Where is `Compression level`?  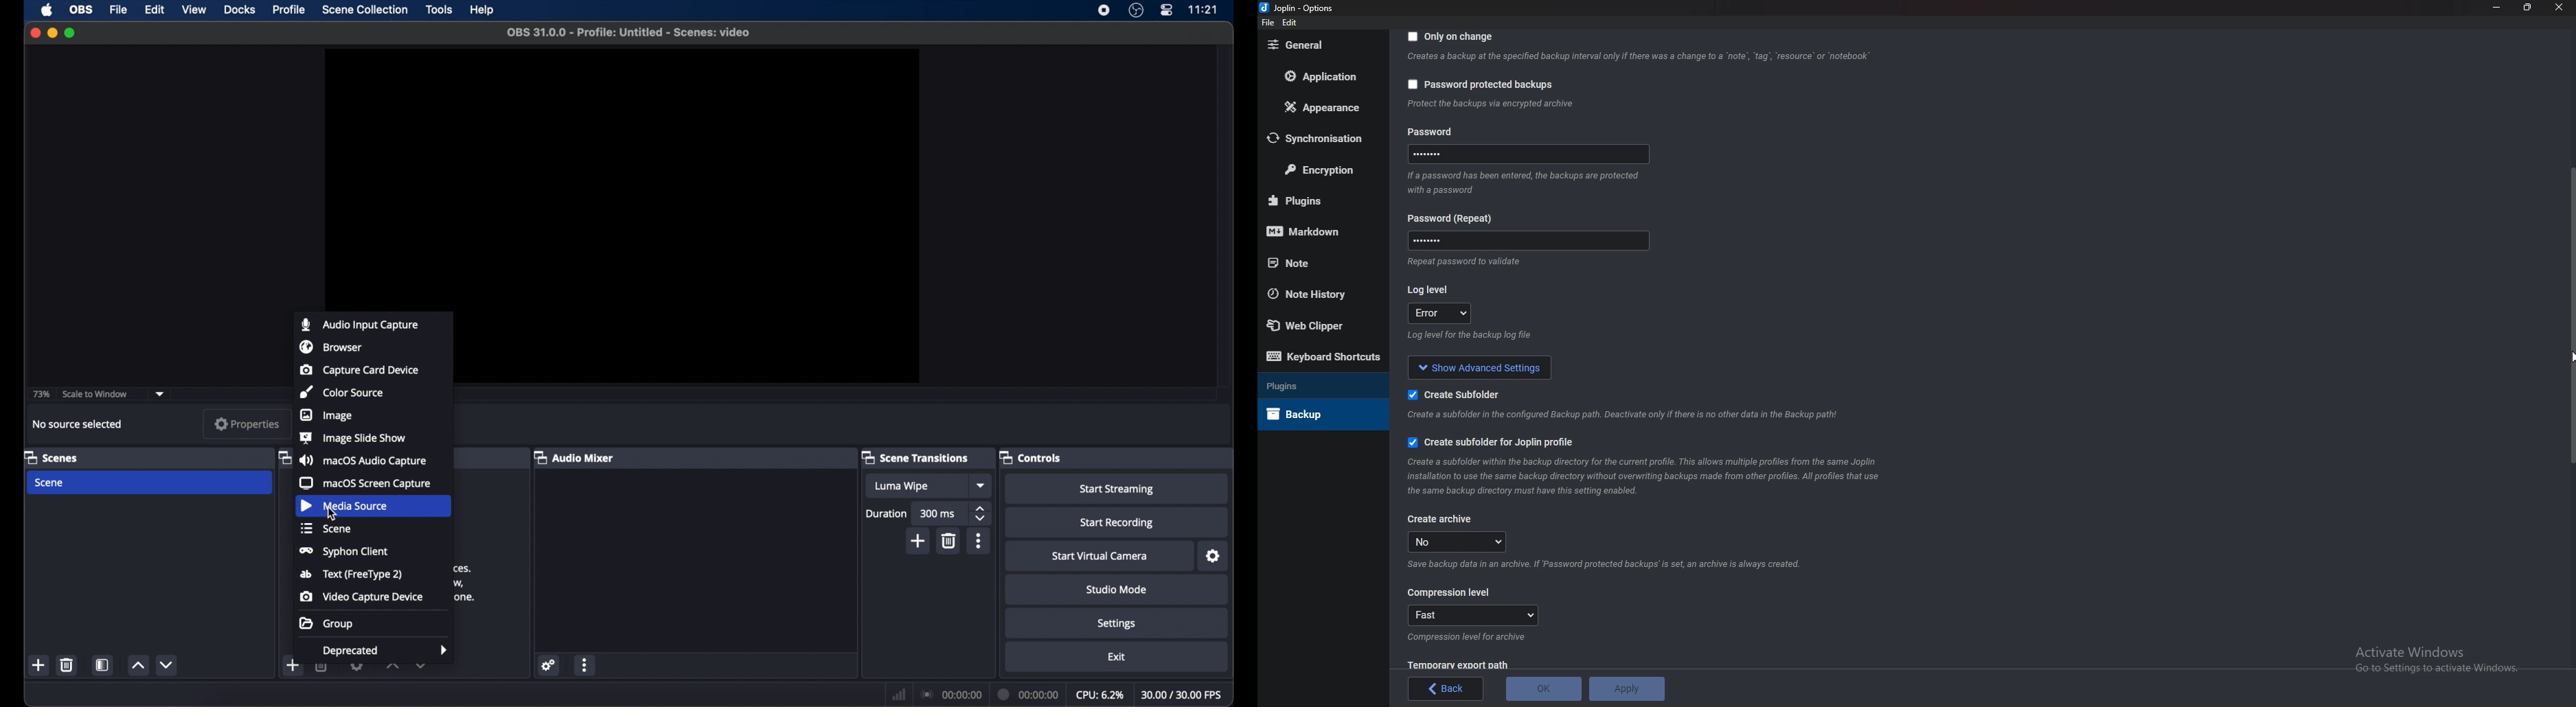 Compression level is located at coordinates (1450, 593).